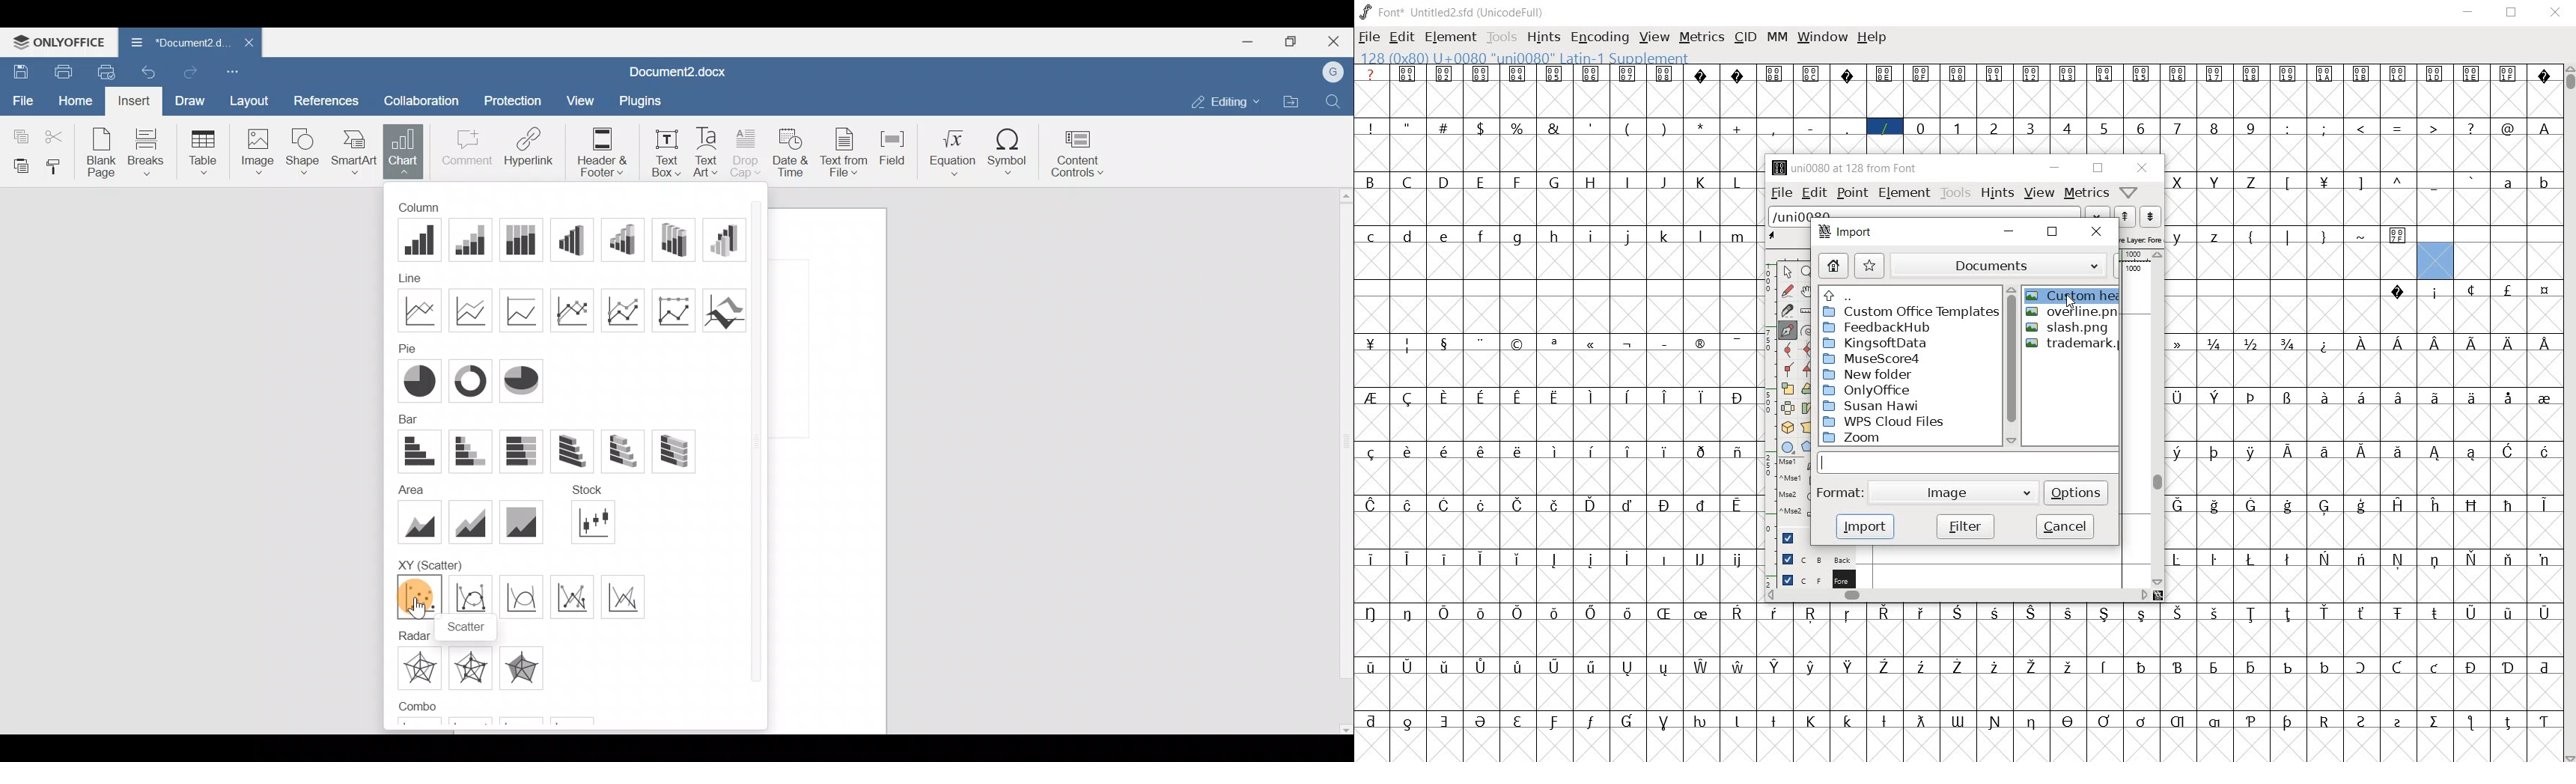  What do you see at coordinates (1555, 505) in the screenshot?
I see `glyph` at bounding box center [1555, 505].